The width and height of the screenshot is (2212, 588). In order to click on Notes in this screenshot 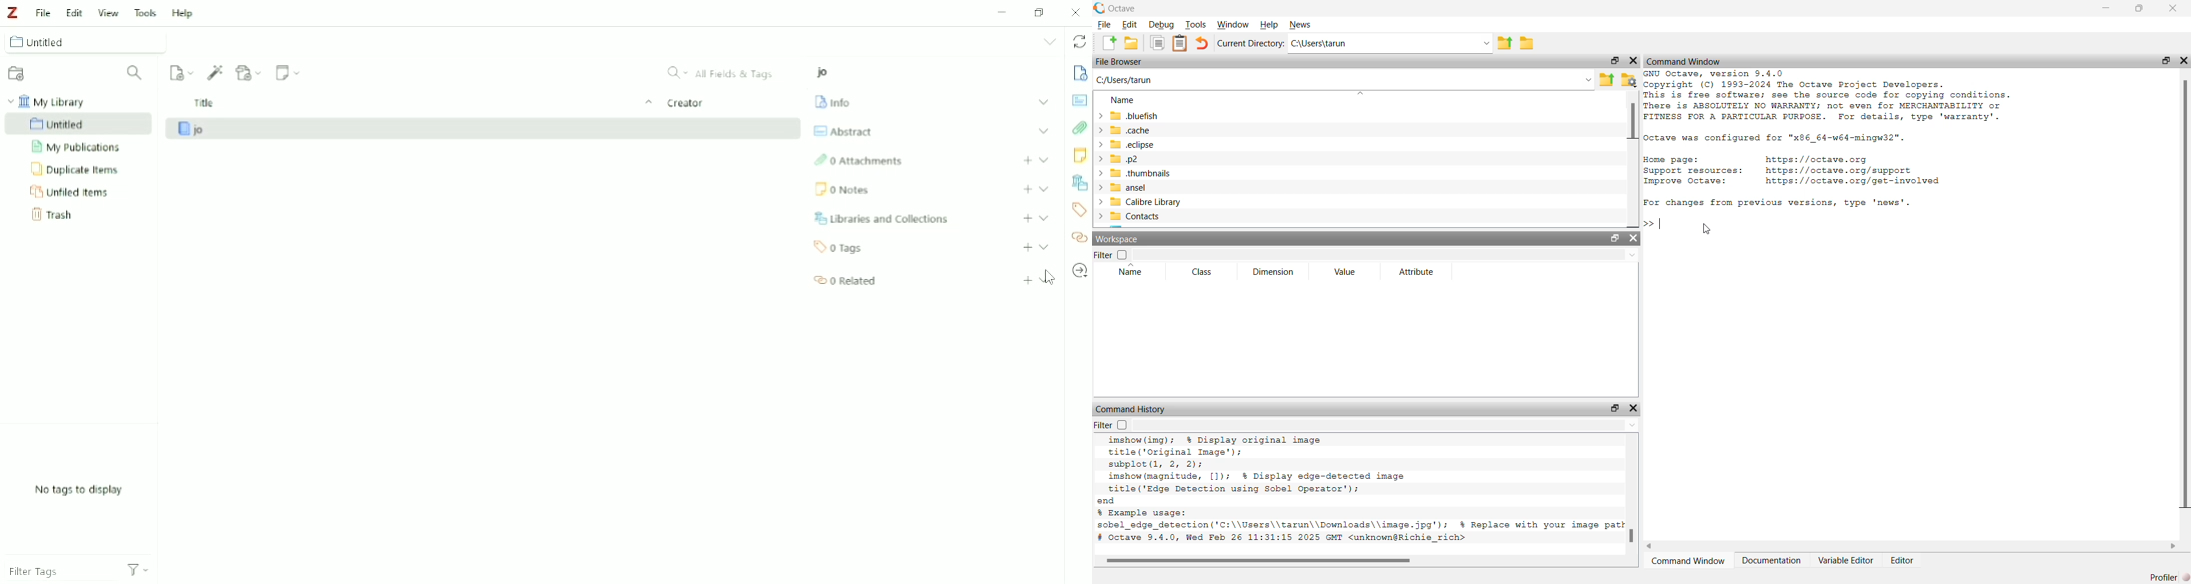, I will do `click(843, 189)`.